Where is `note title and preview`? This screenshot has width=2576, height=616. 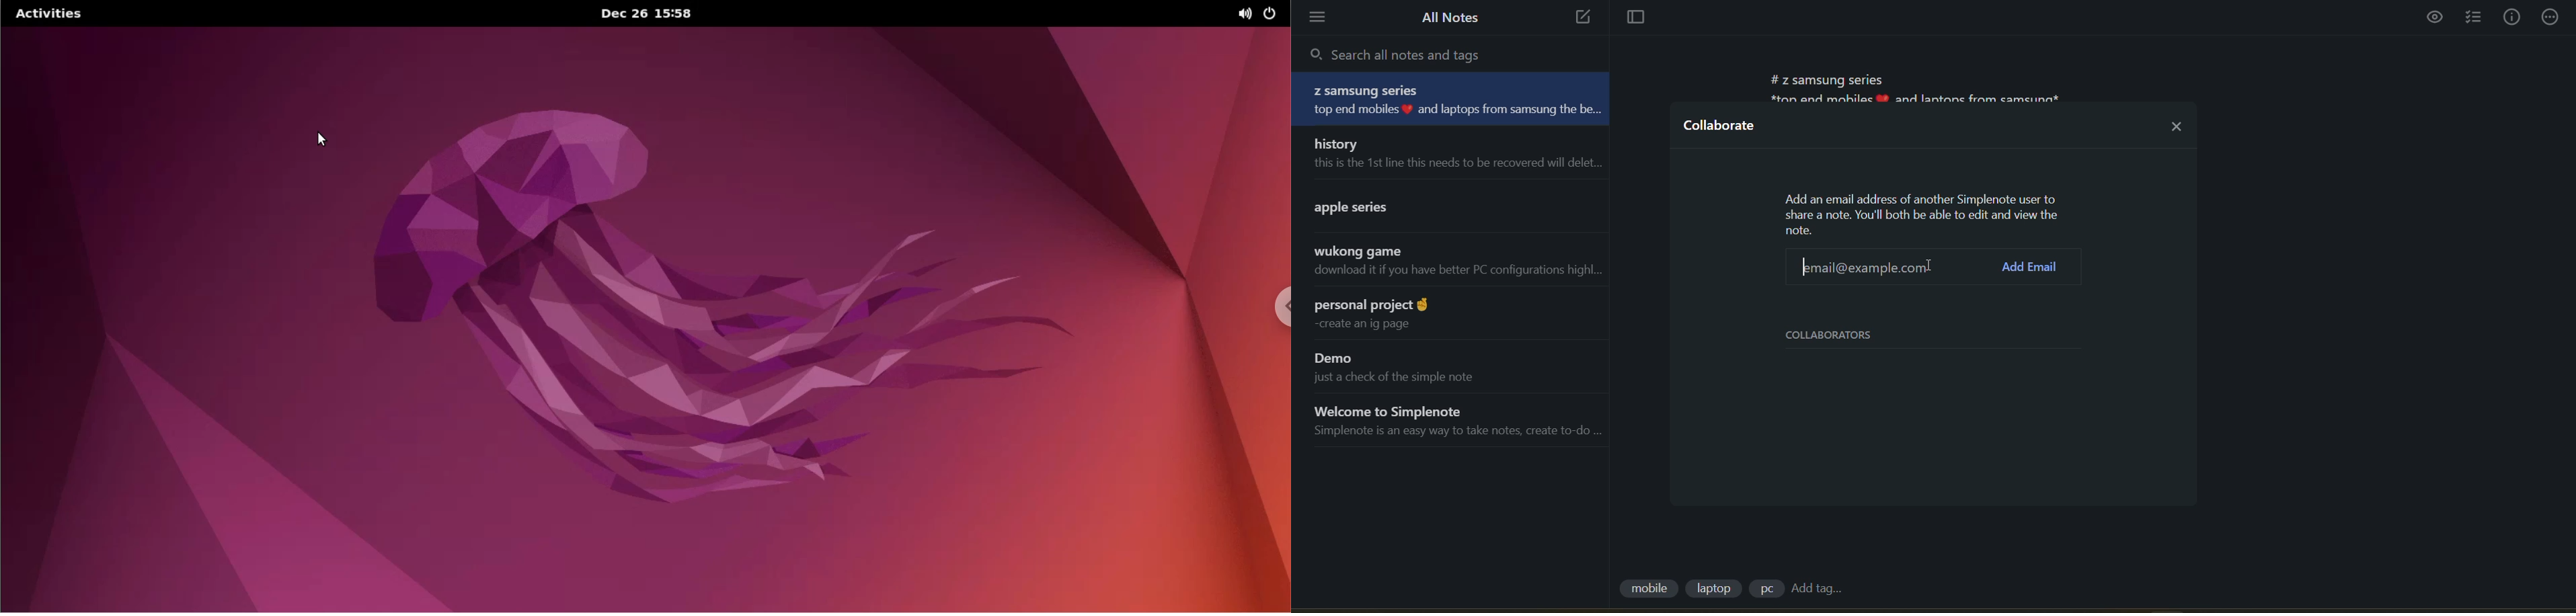
note title and preview is located at coordinates (1450, 153).